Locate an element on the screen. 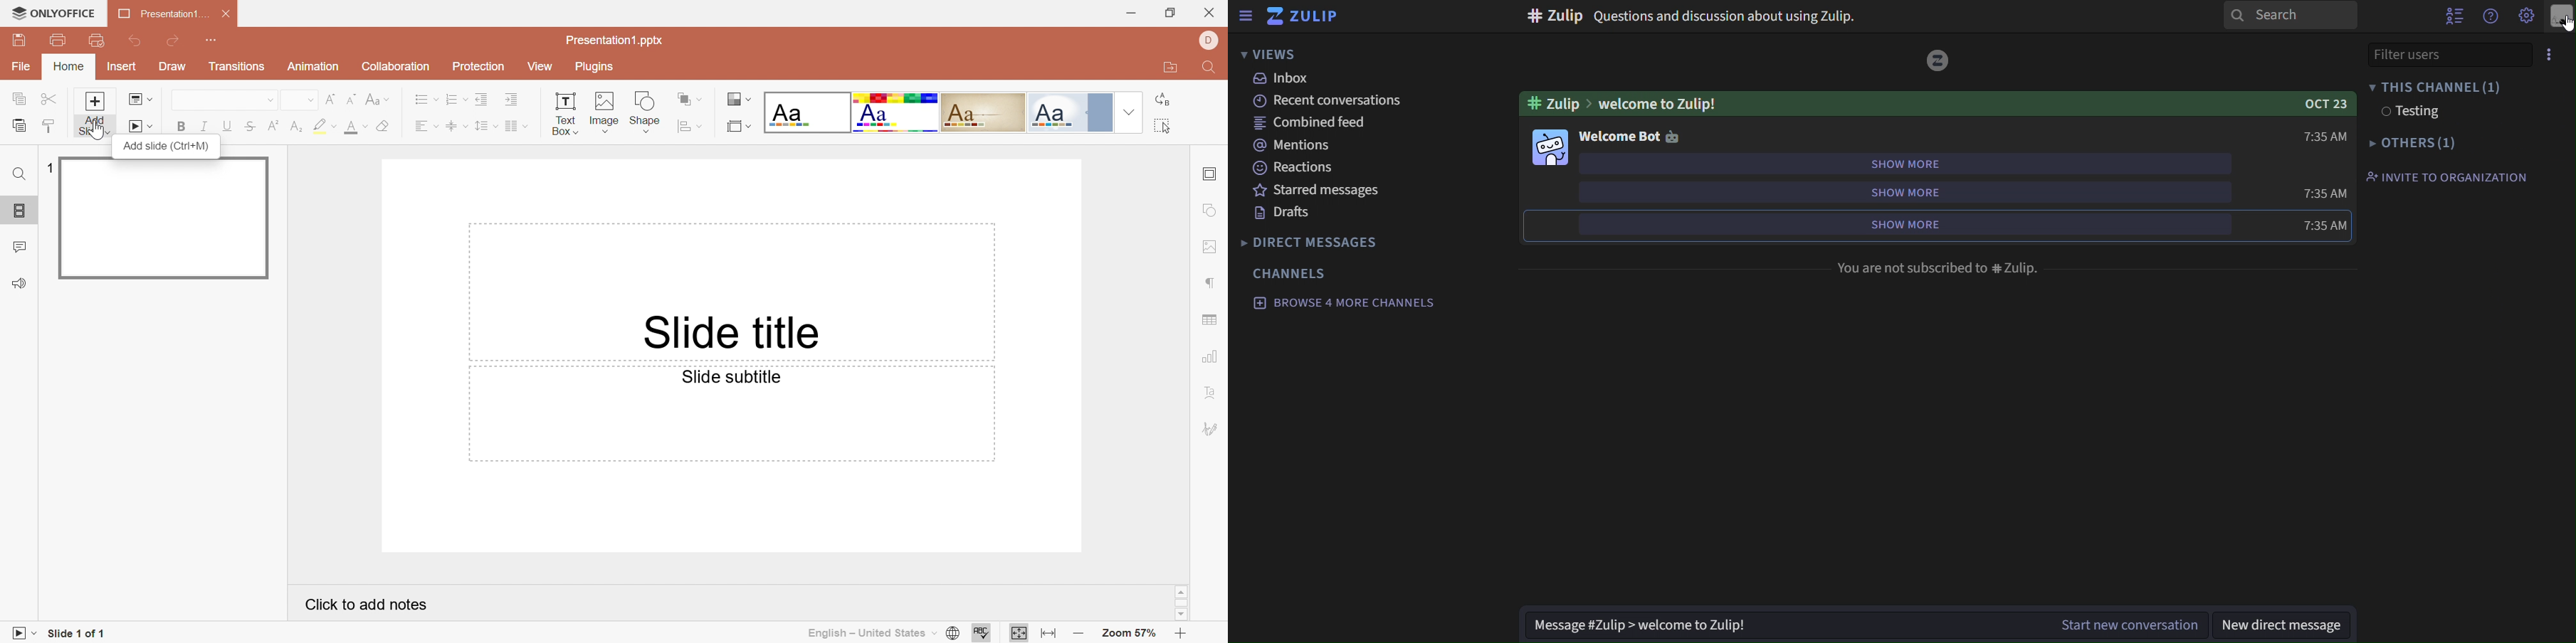 This screenshot has height=644, width=2576. Home is located at coordinates (71, 67).